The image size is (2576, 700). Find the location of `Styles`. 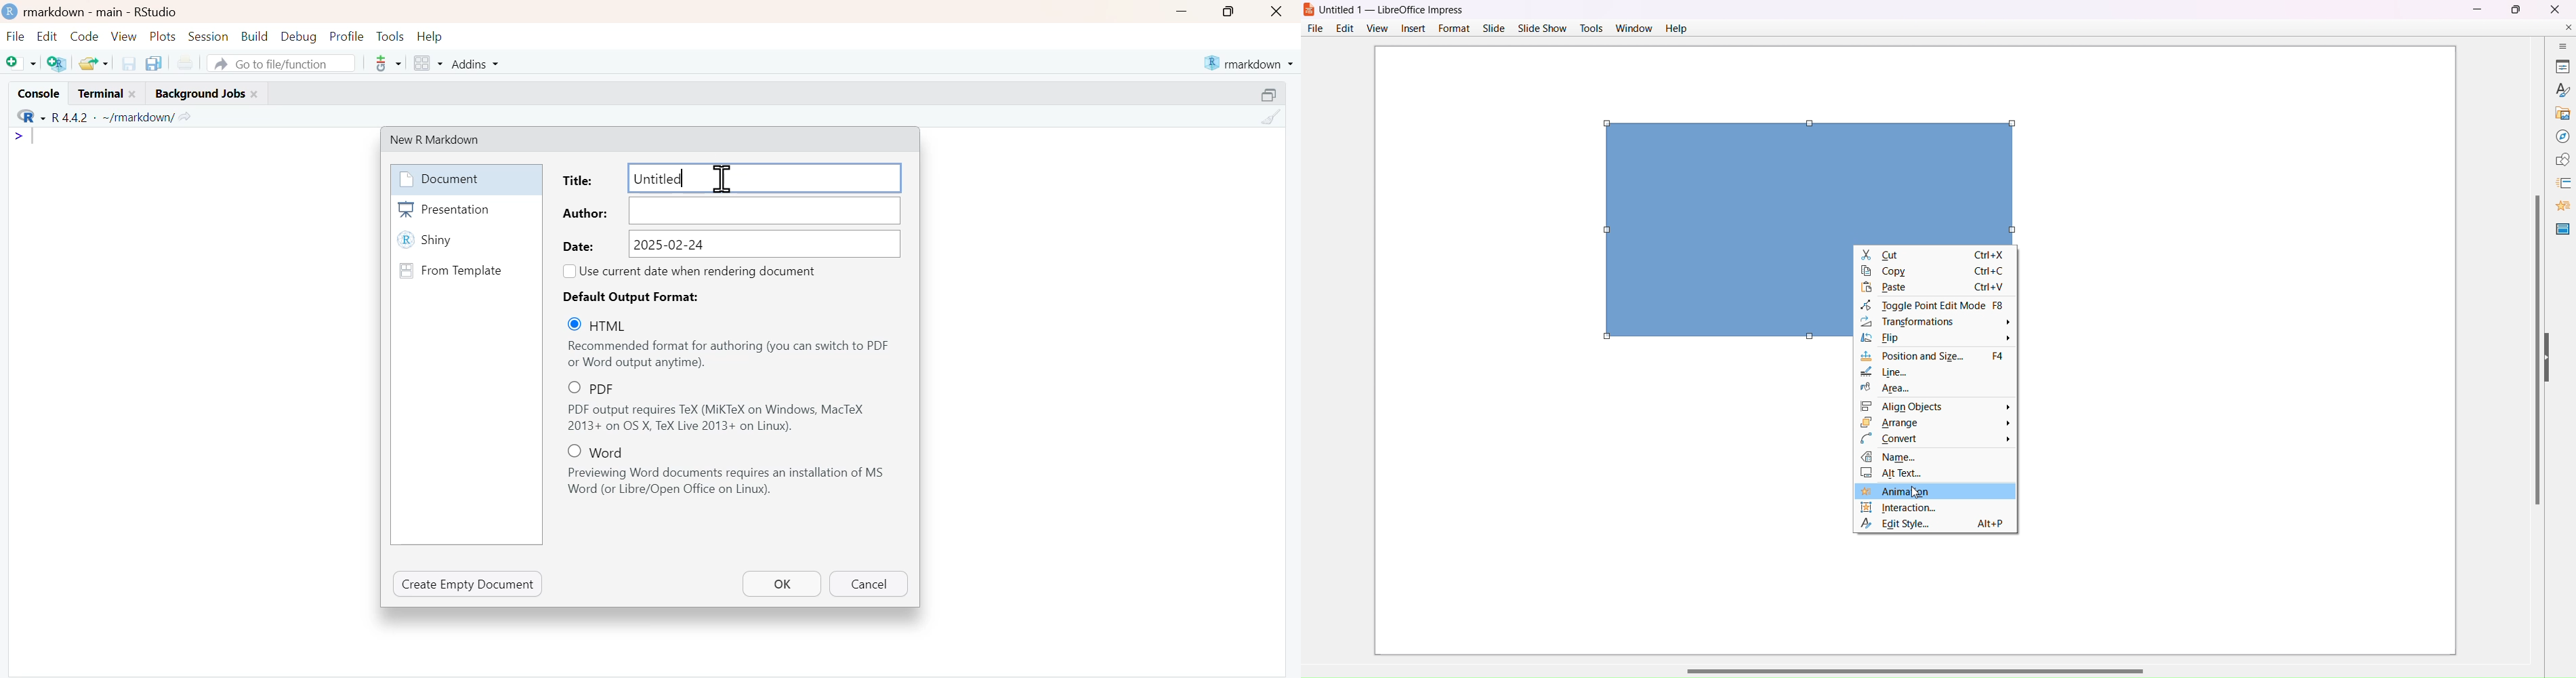

Styles is located at coordinates (2558, 88).